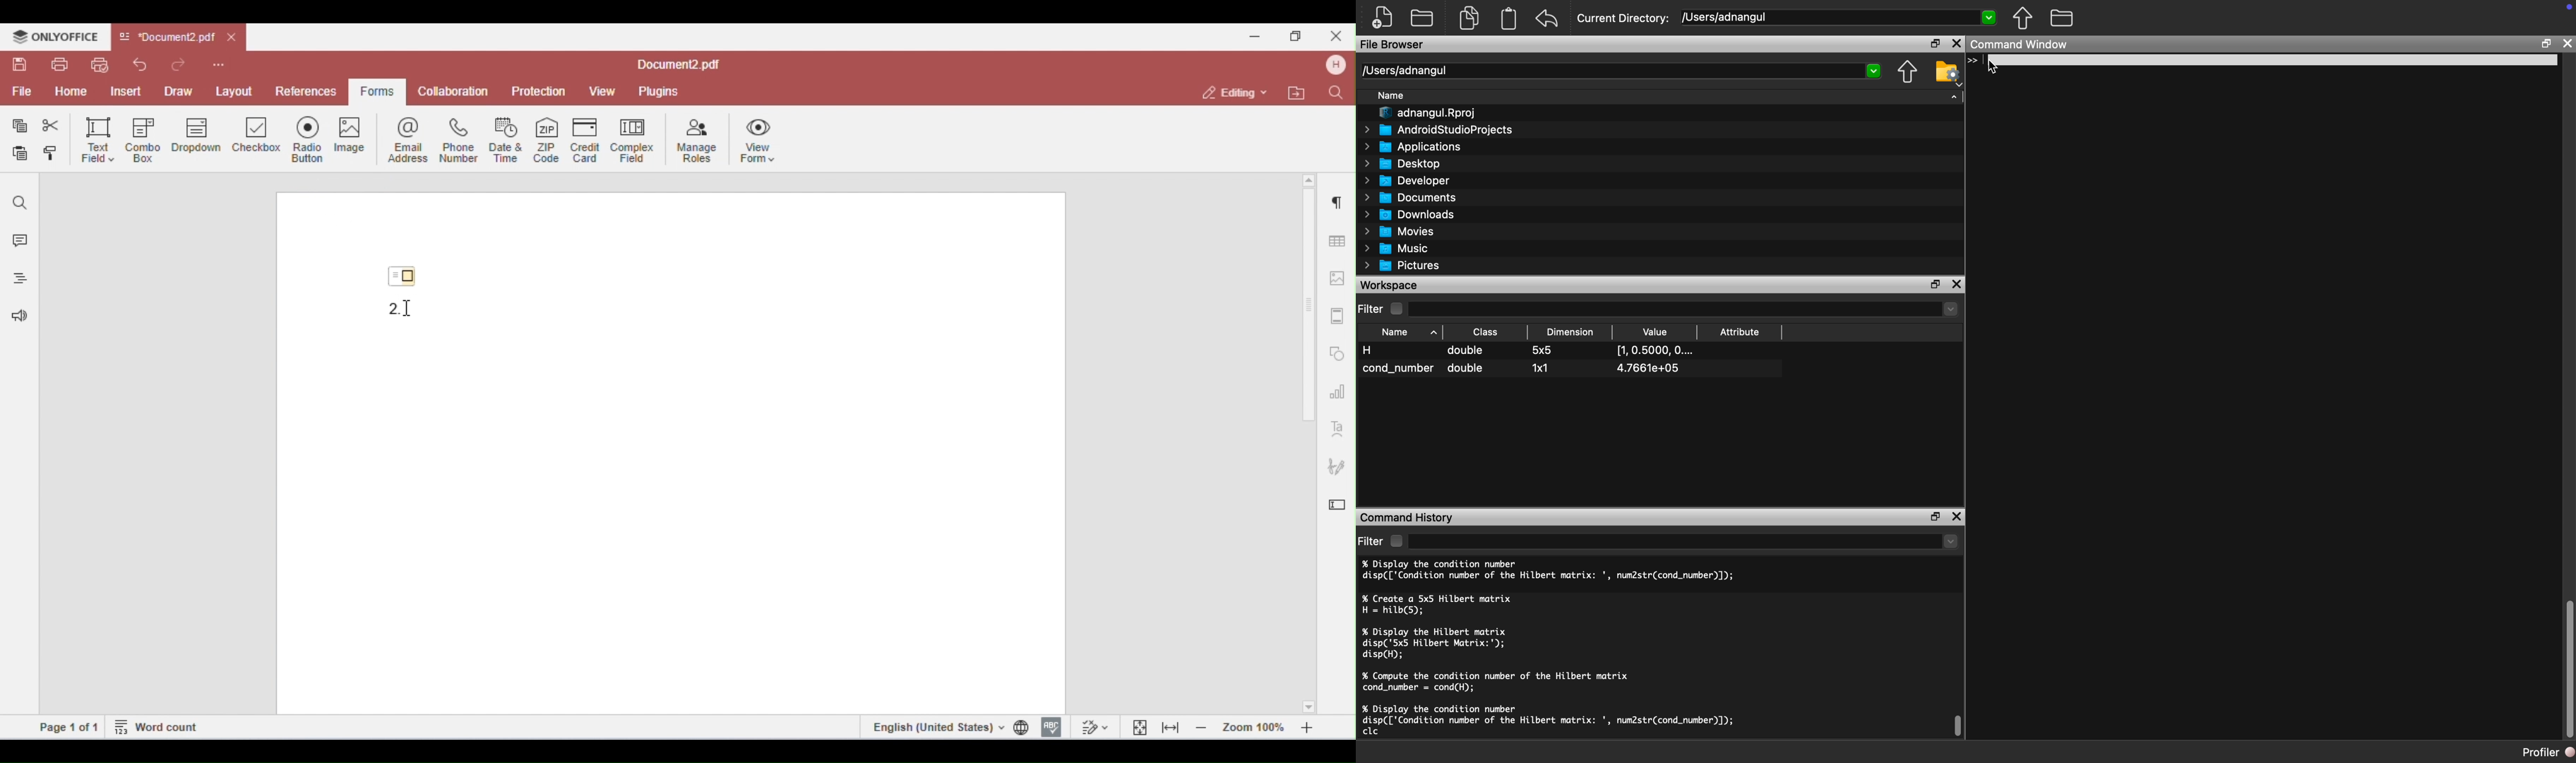  What do you see at coordinates (1549, 722) in the screenshot?
I see `% Display the condition number
disp(['Condition number of the Hilbert matrix: ', num2str(cond_number)]);
clc` at bounding box center [1549, 722].